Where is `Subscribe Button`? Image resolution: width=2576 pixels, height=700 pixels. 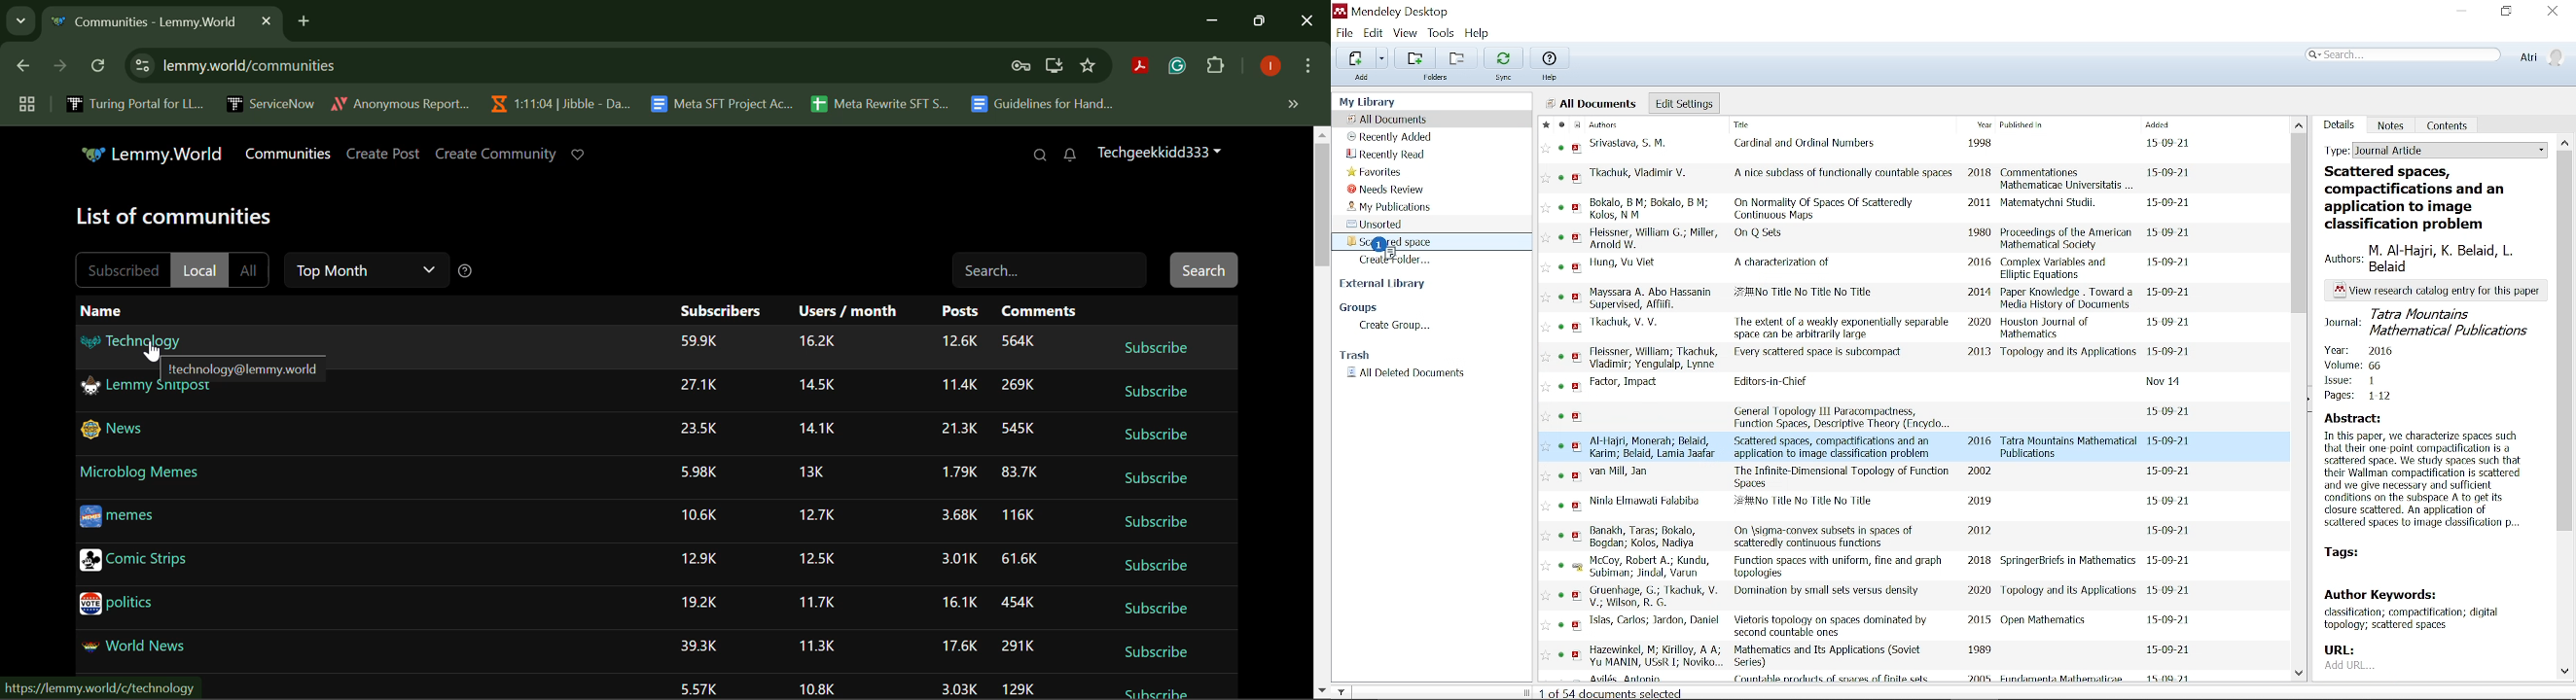
Subscribe Button is located at coordinates (1157, 651).